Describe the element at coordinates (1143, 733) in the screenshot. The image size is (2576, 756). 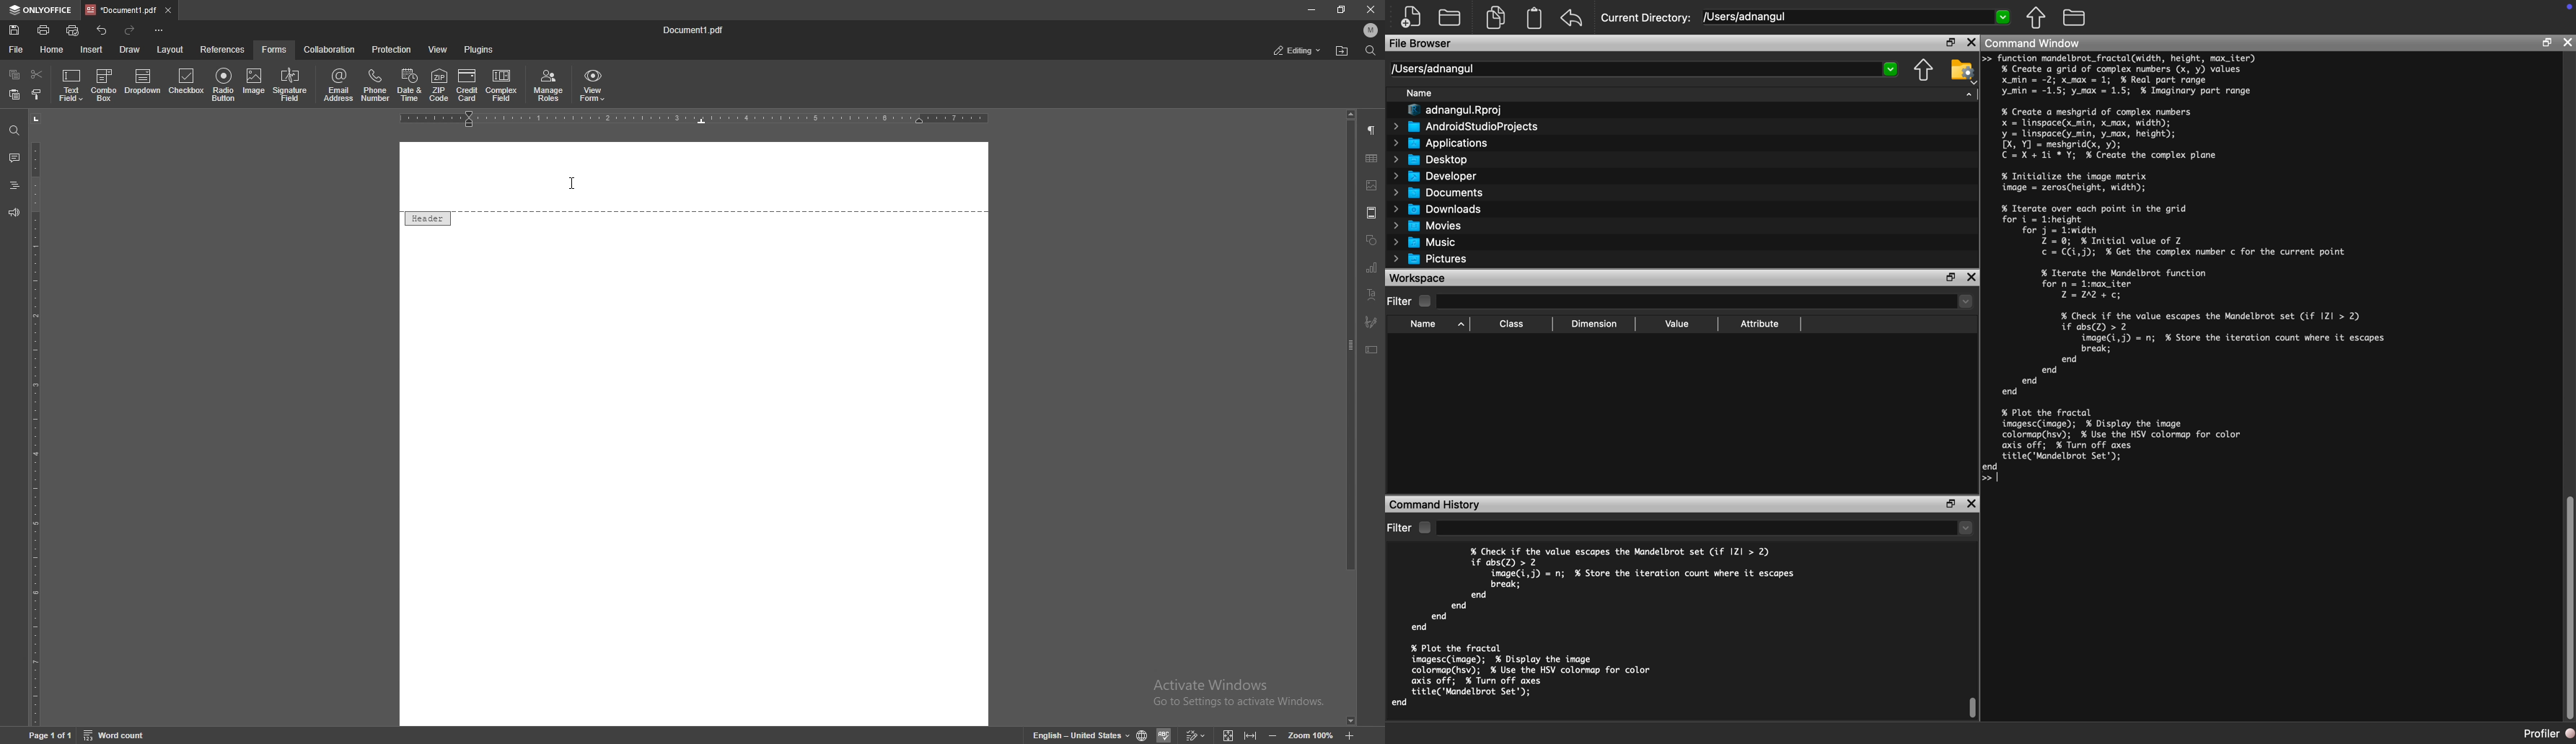
I see `change doc language` at that location.